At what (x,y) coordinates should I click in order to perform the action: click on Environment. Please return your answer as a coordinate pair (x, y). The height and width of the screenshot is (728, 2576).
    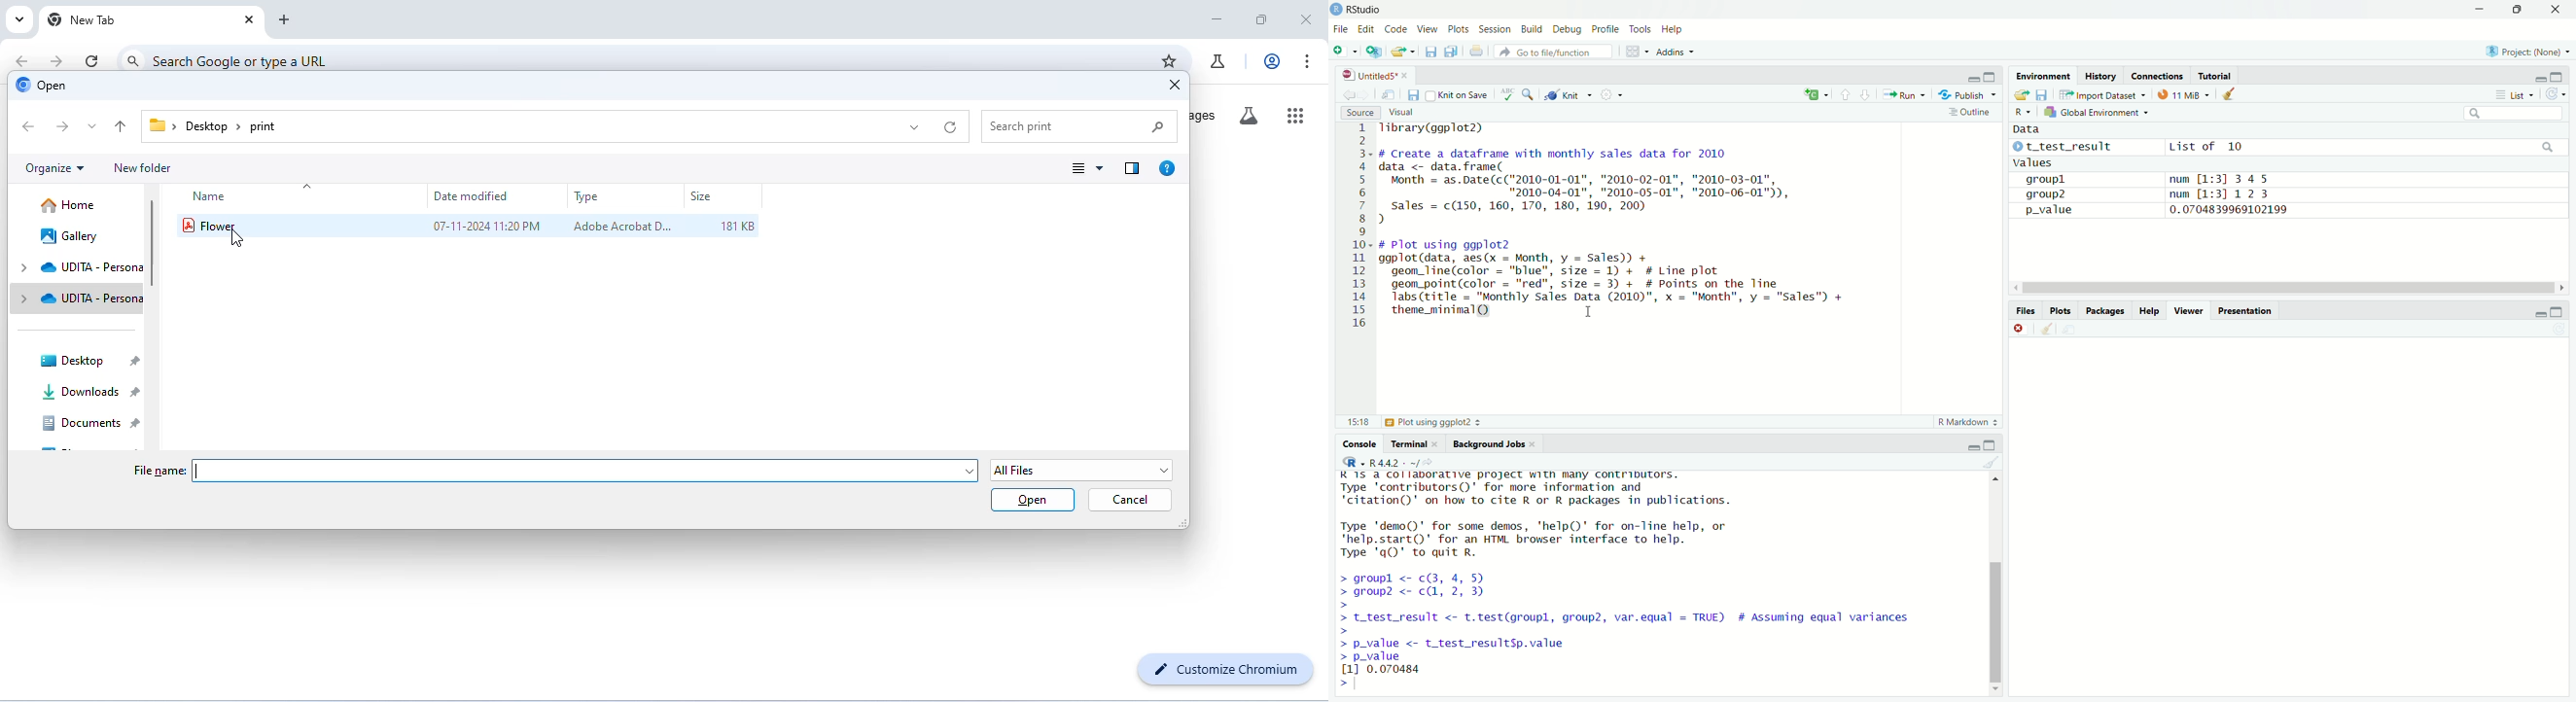
    Looking at the image, I should click on (2040, 74).